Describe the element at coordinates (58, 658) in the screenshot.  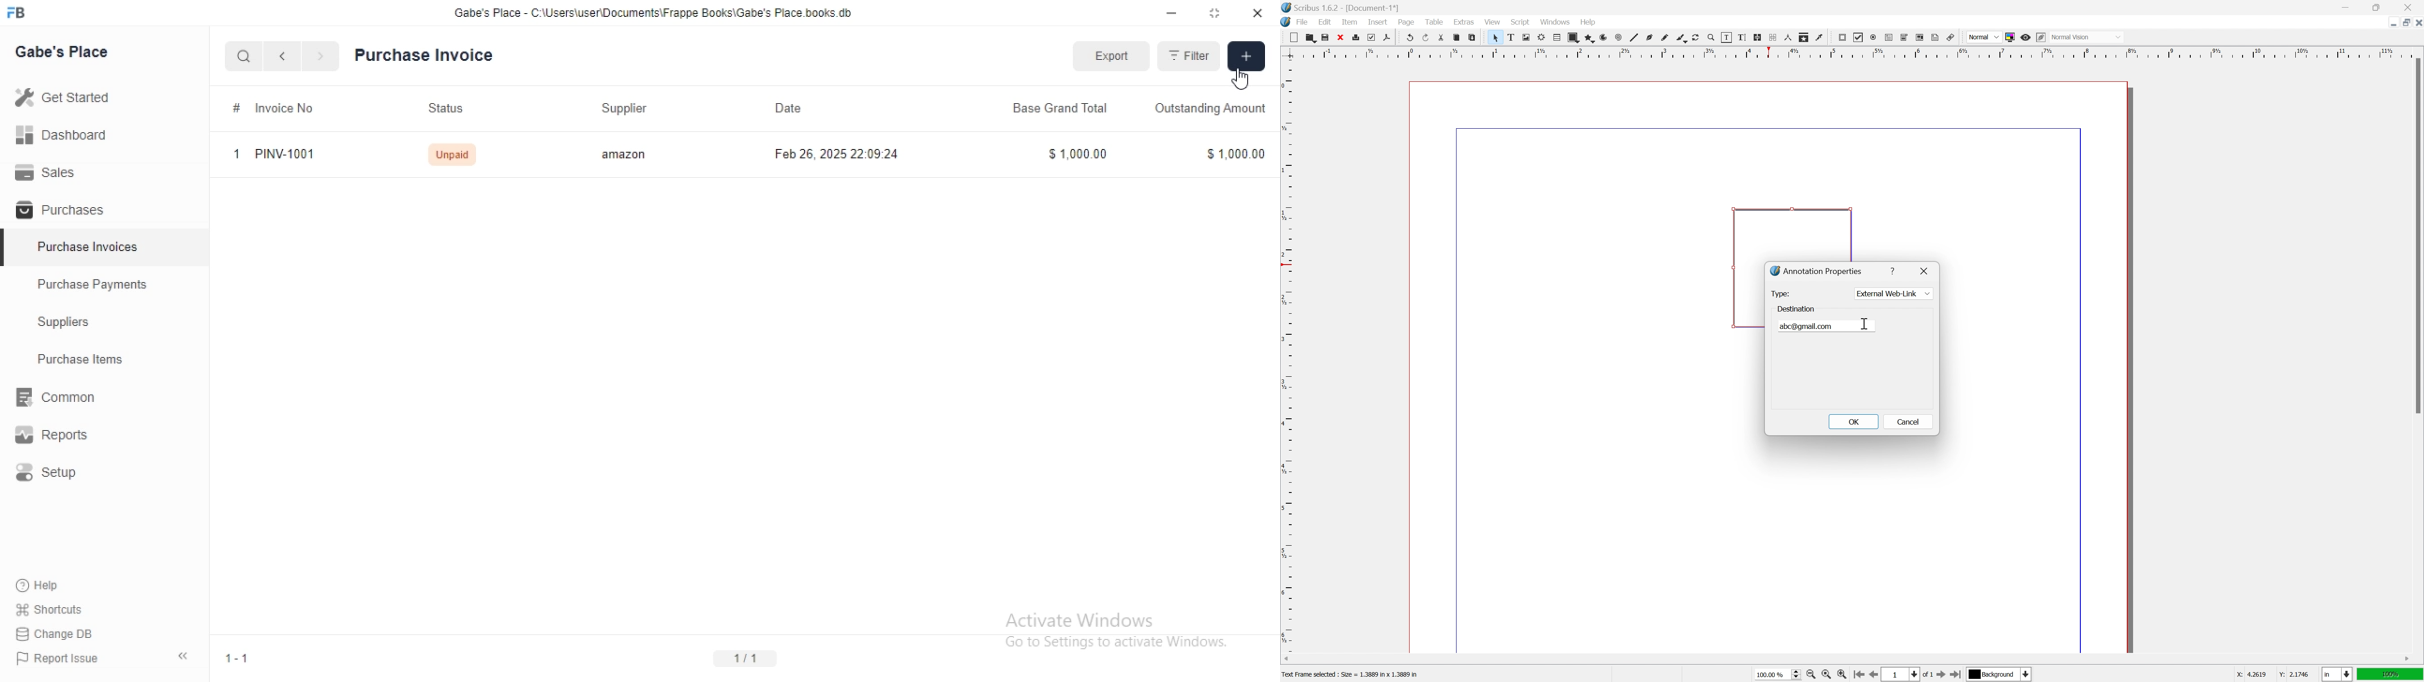
I see `Report Issue` at that location.